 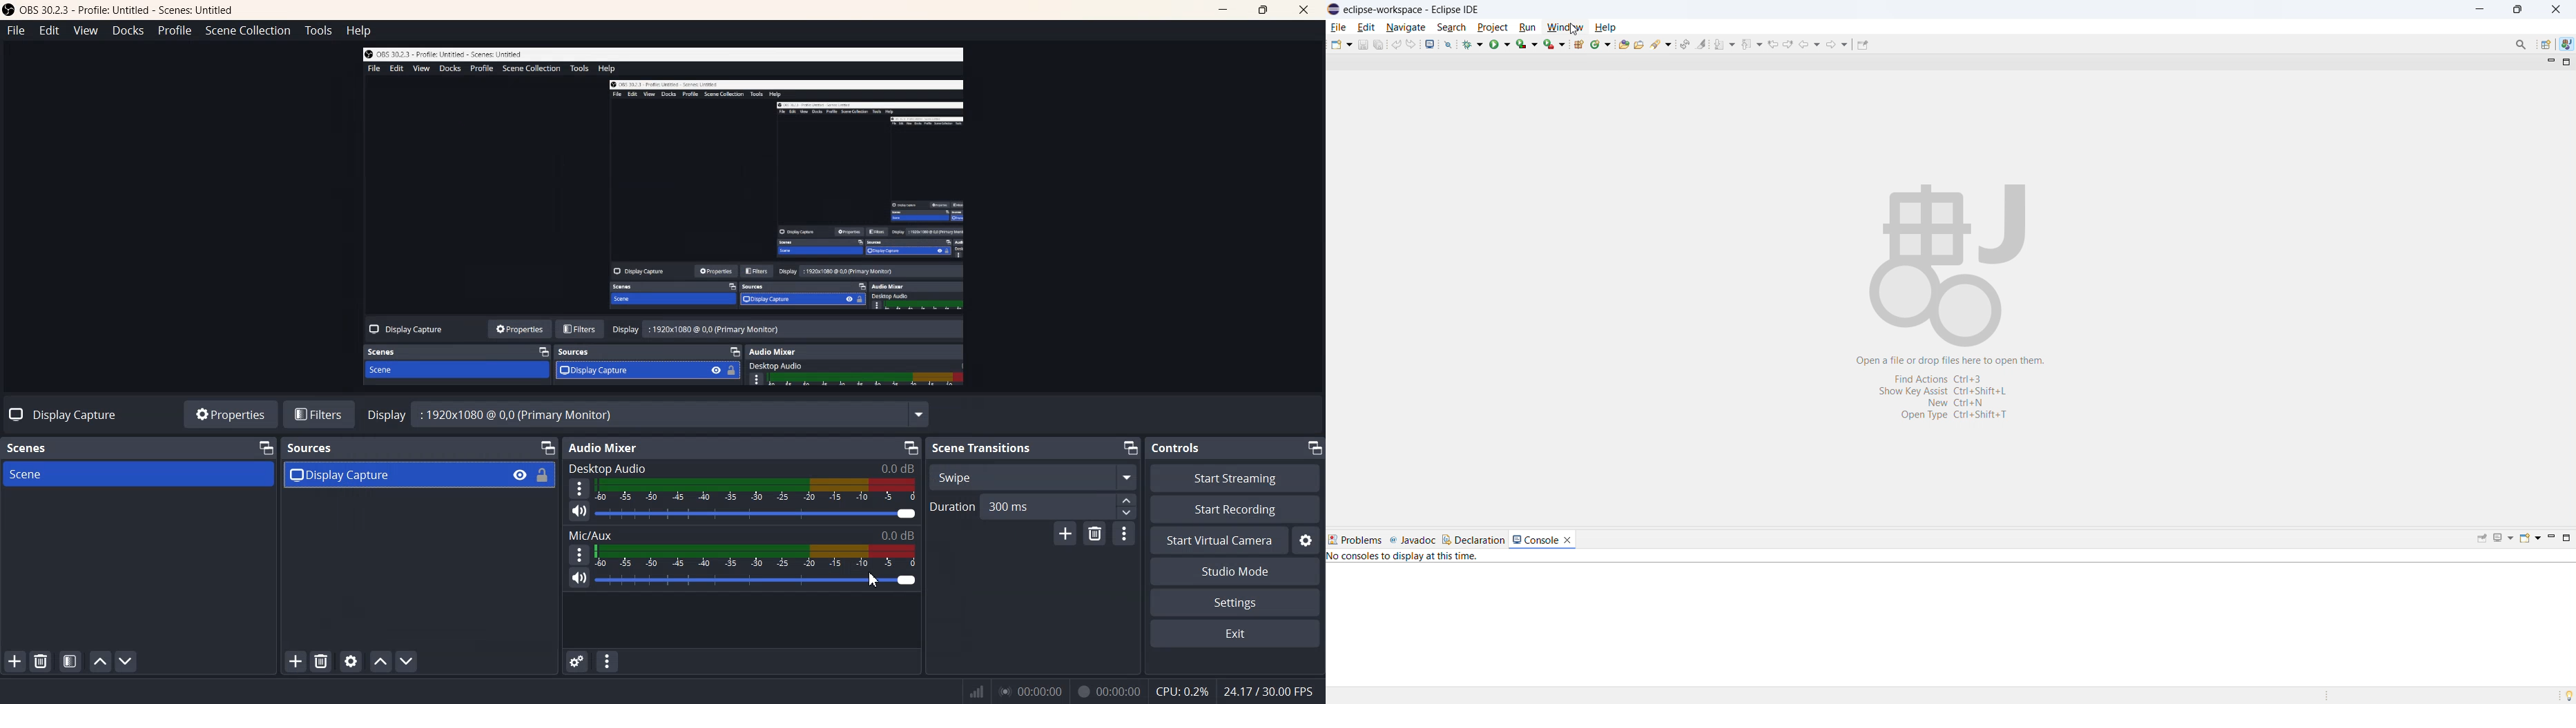 What do you see at coordinates (579, 511) in the screenshot?
I see `Mute/ Unmute` at bounding box center [579, 511].